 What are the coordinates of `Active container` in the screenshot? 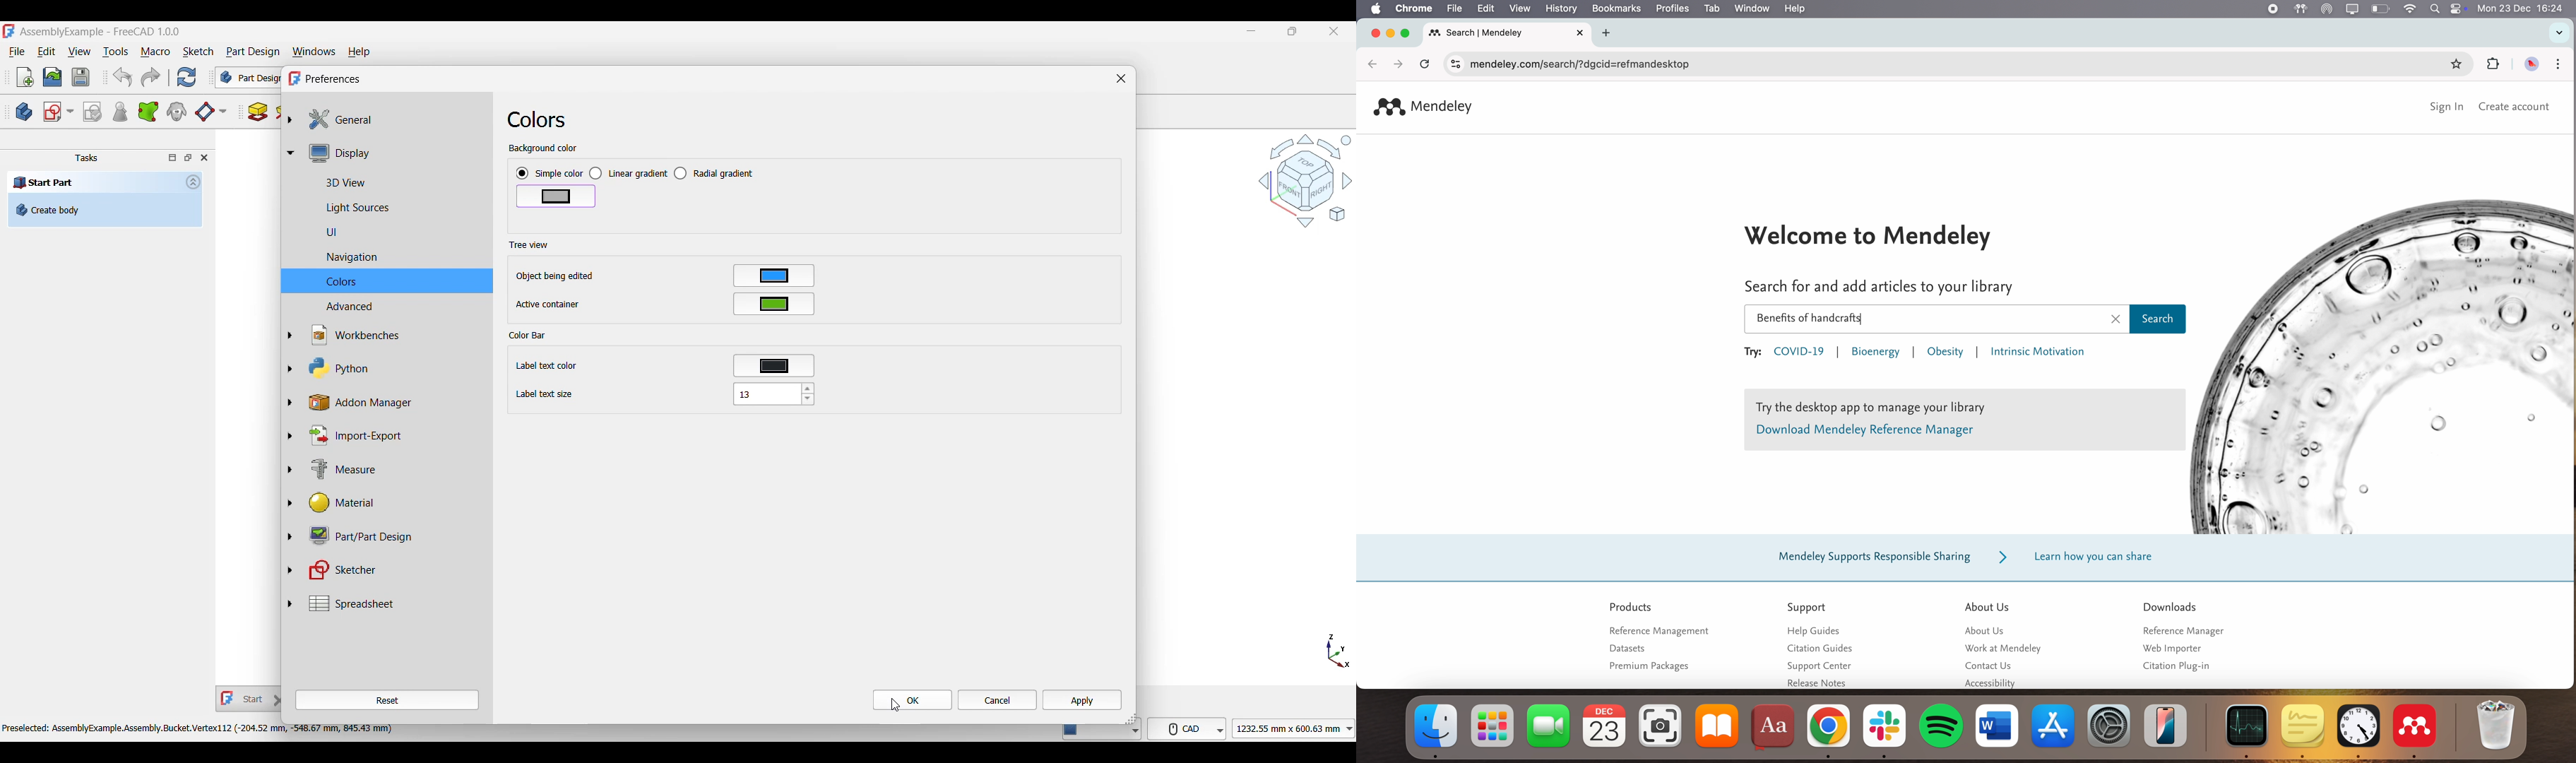 It's located at (549, 304).